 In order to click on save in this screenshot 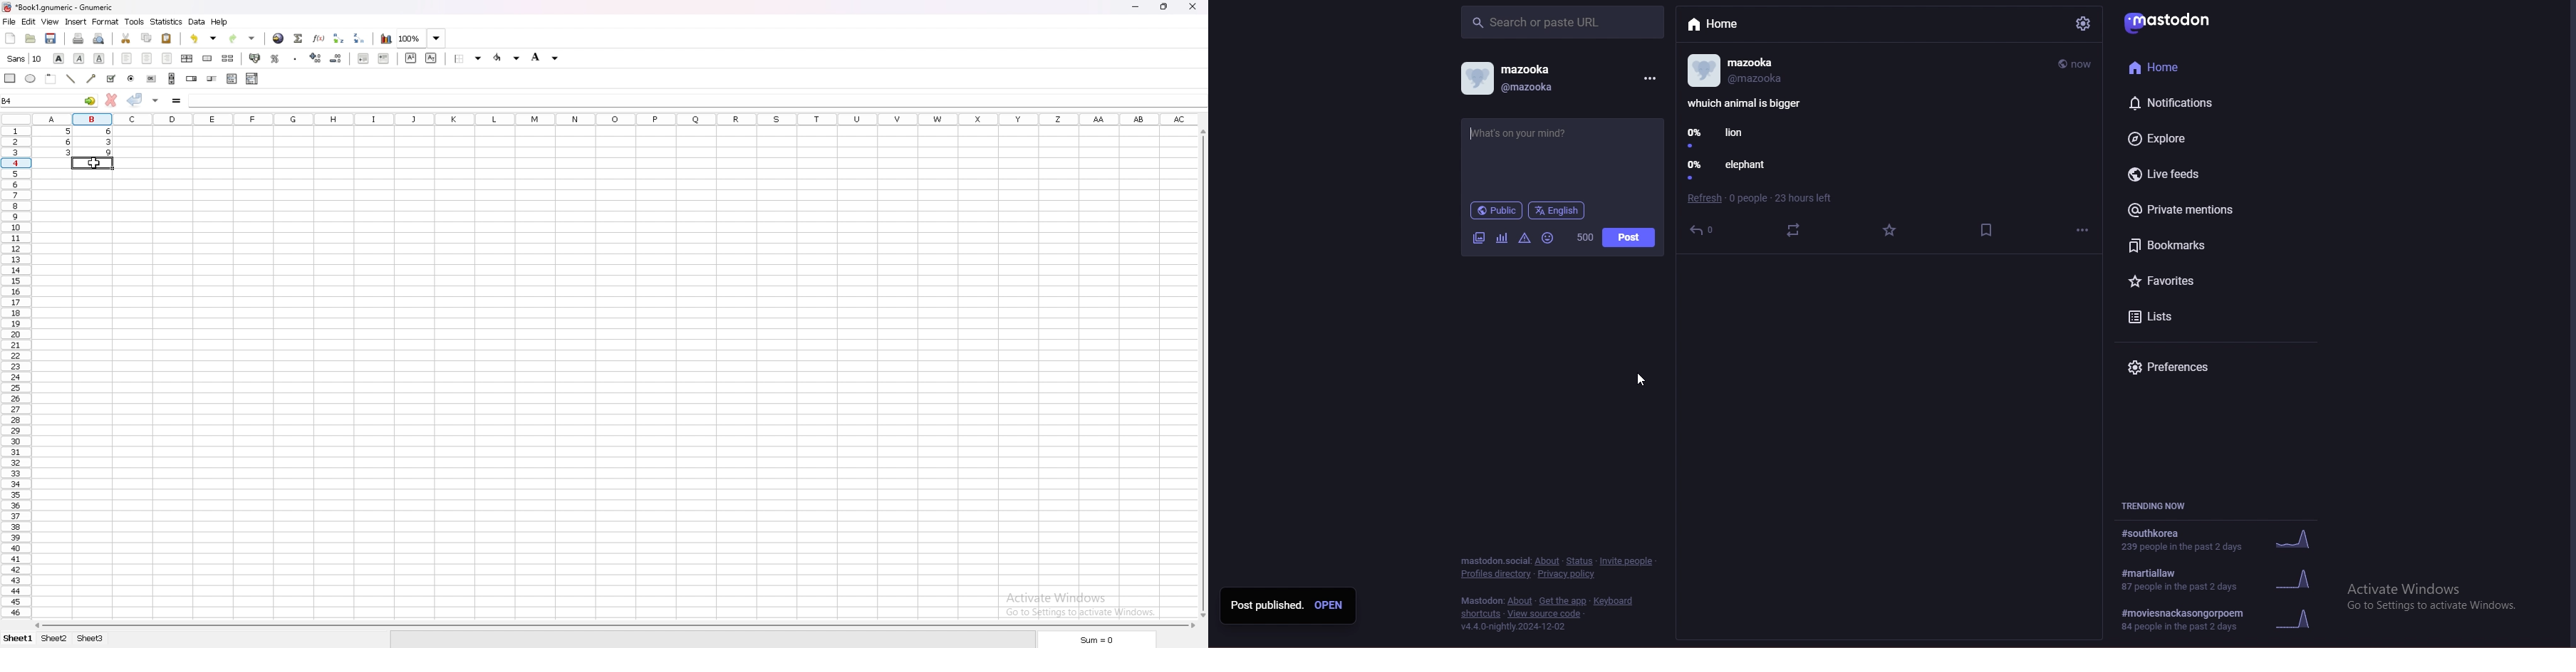, I will do `click(1987, 228)`.